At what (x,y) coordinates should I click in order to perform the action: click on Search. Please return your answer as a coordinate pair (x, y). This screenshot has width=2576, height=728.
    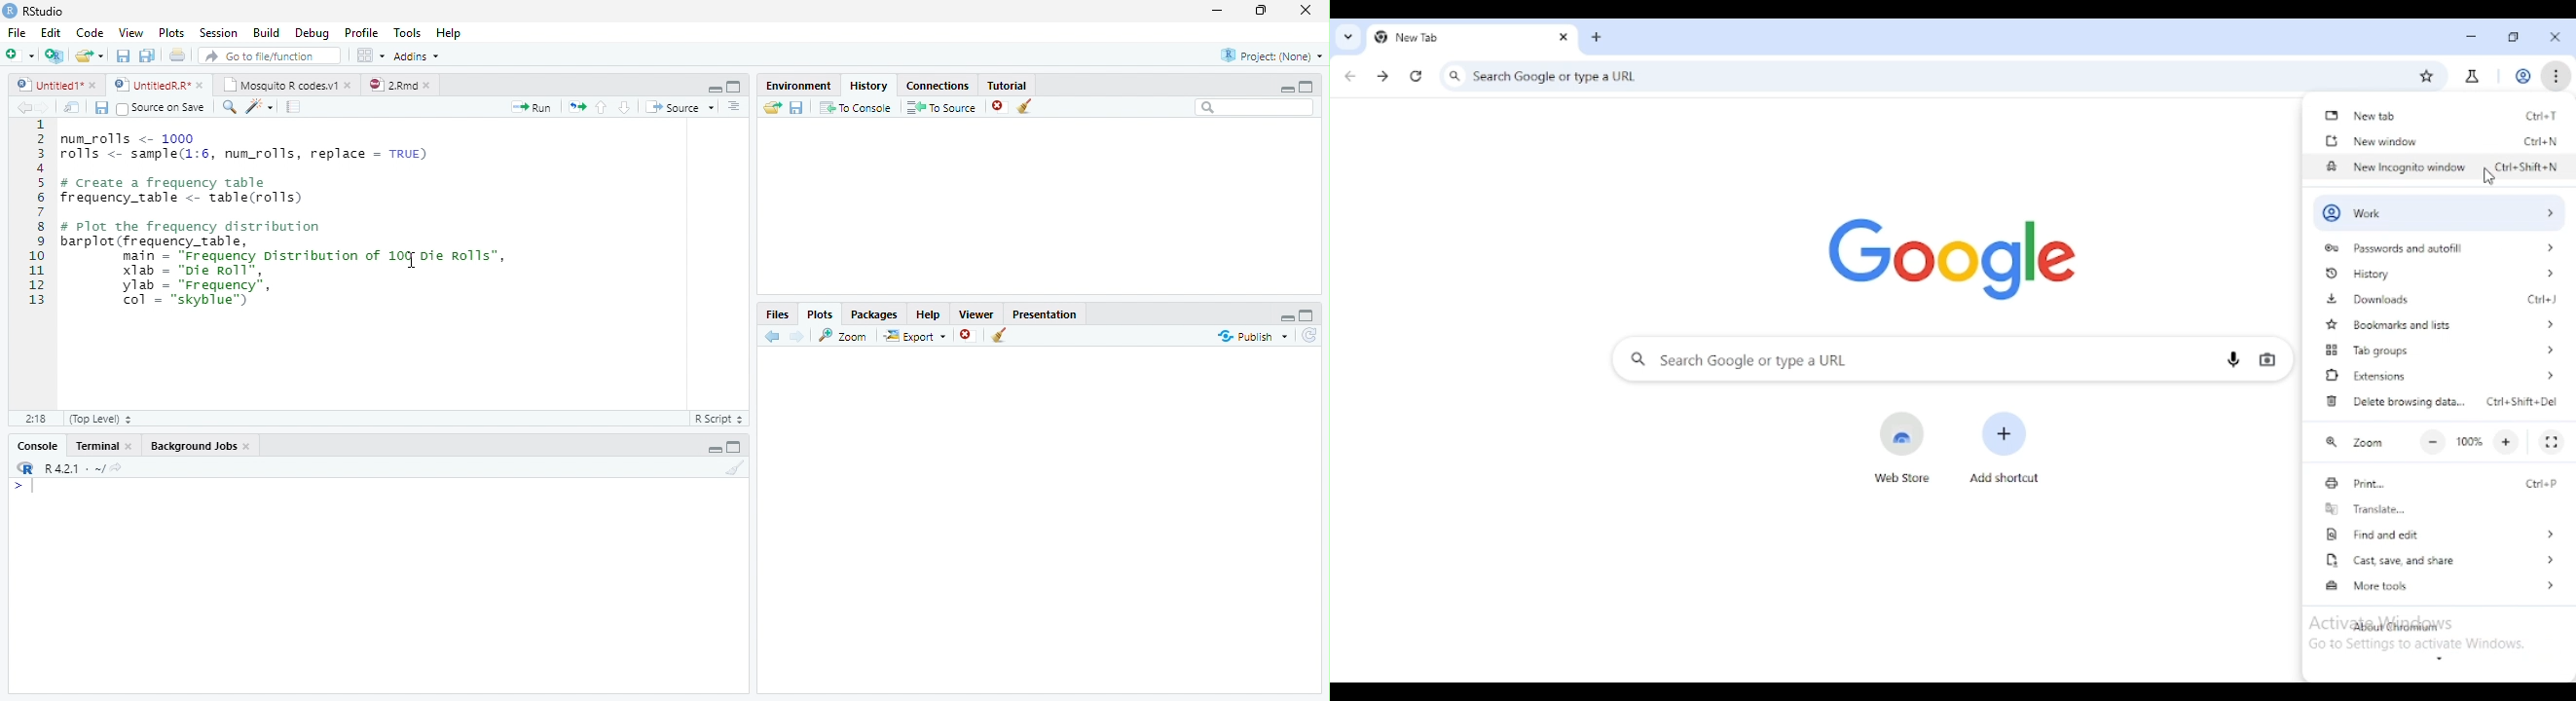
    Looking at the image, I should click on (1253, 107).